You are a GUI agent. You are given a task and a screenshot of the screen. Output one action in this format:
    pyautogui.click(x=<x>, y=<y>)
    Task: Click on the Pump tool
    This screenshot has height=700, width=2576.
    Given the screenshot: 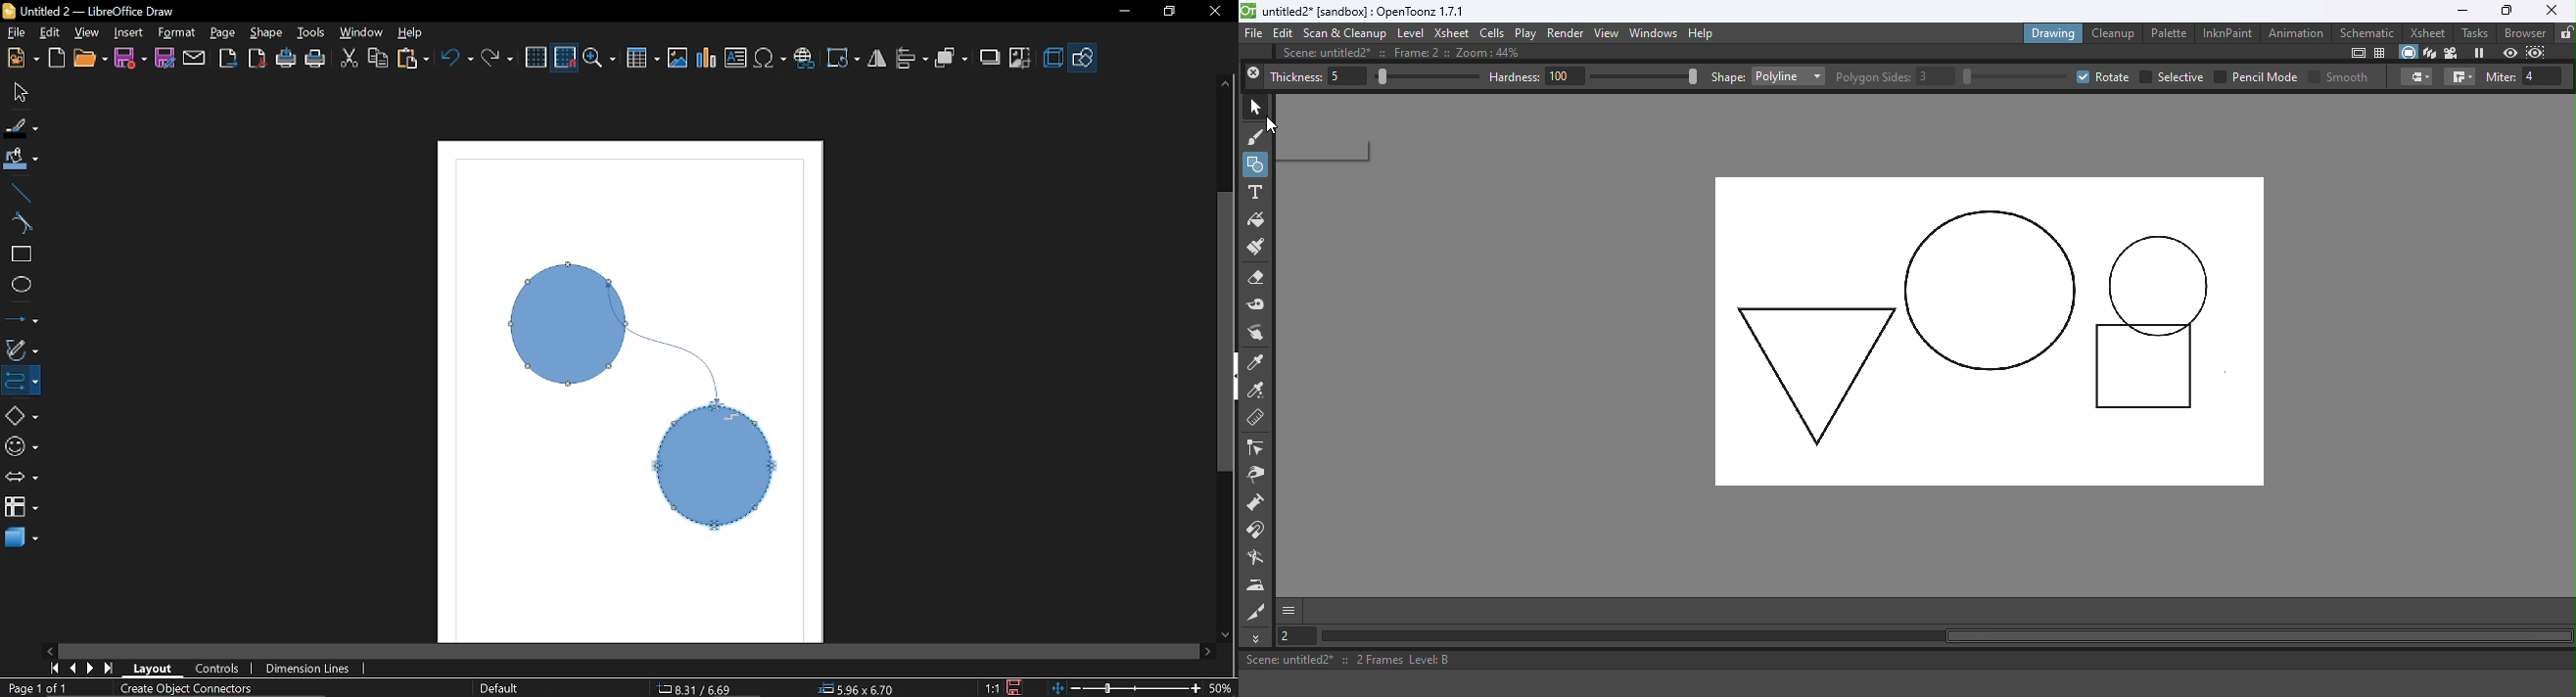 What is the action you would take?
    pyautogui.click(x=1256, y=504)
    